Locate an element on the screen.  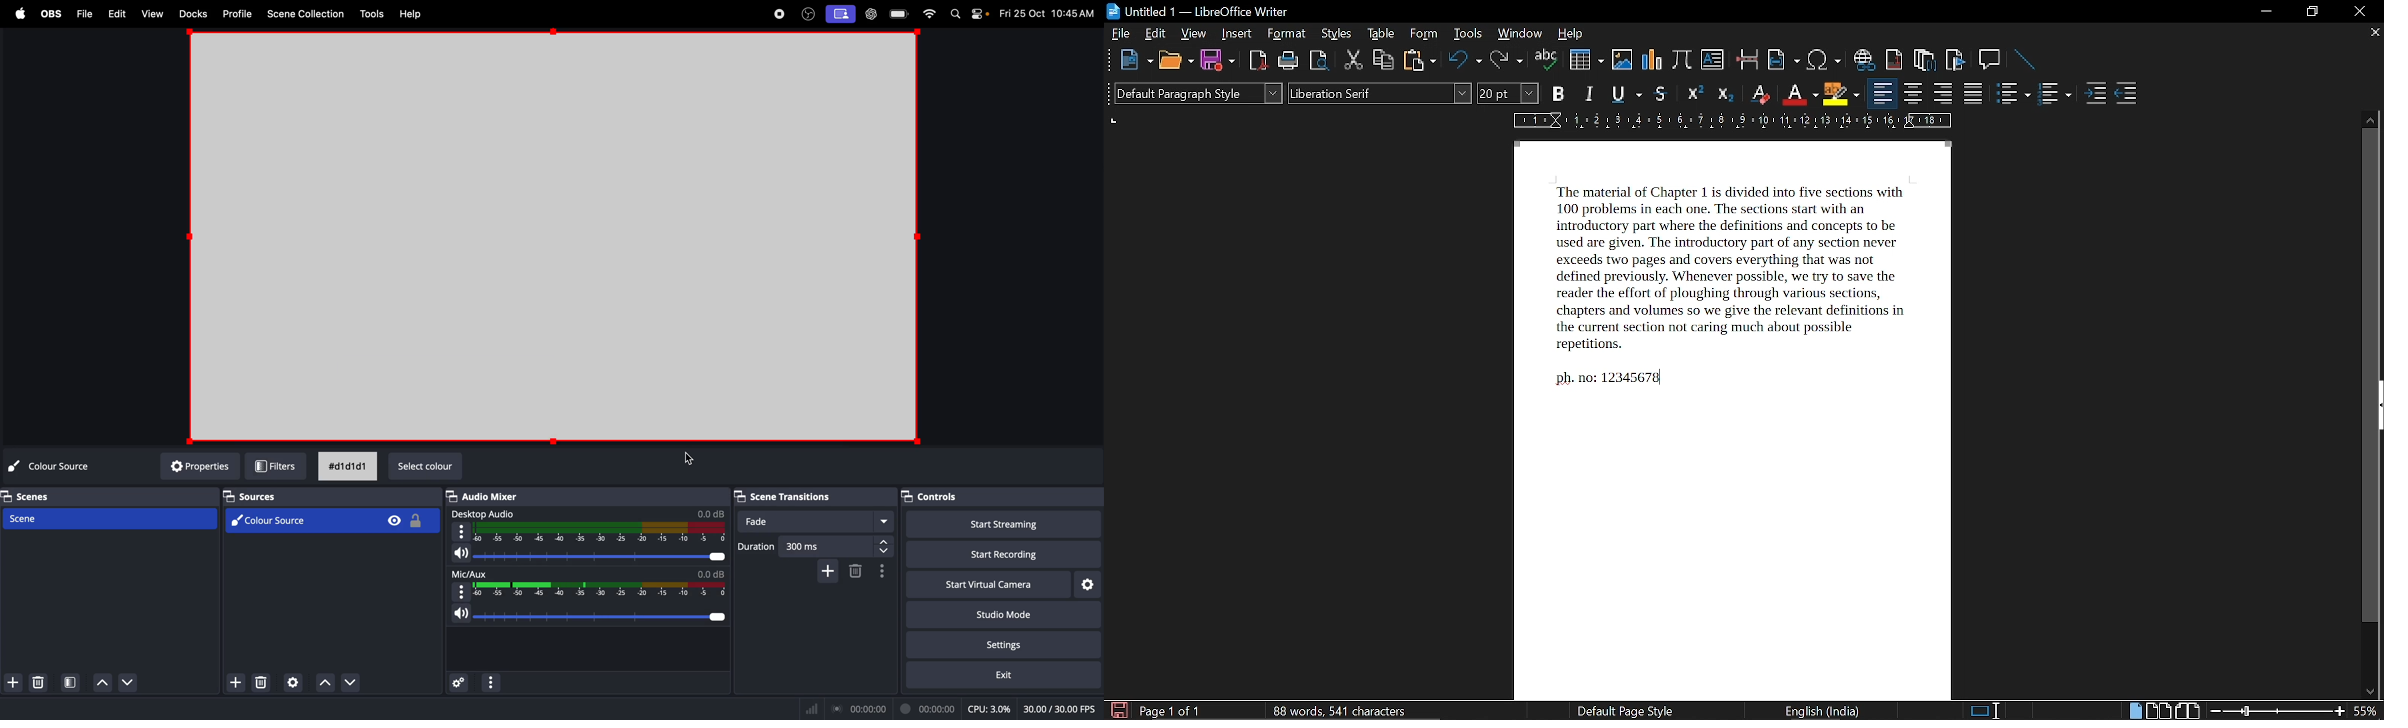
desktop audio is located at coordinates (486, 513).